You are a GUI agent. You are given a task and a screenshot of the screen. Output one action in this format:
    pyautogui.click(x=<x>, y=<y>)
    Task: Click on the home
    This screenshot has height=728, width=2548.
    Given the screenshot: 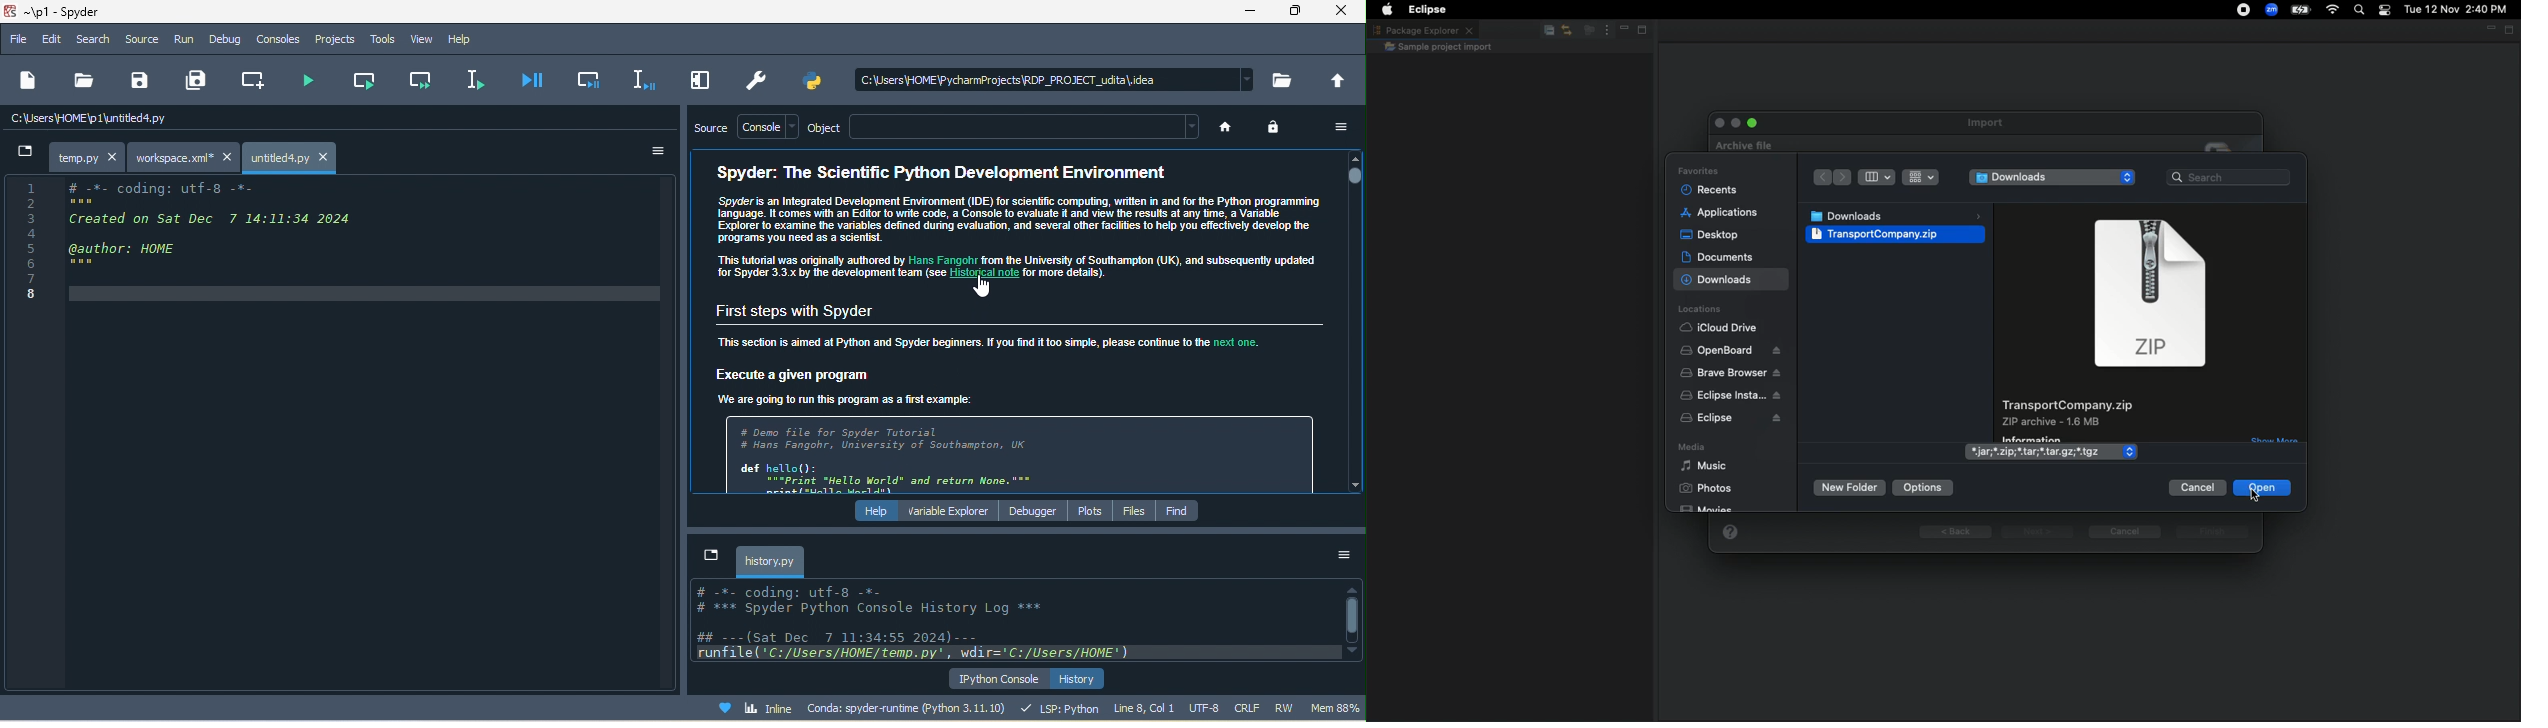 What is the action you would take?
    pyautogui.click(x=1225, y=127)
    